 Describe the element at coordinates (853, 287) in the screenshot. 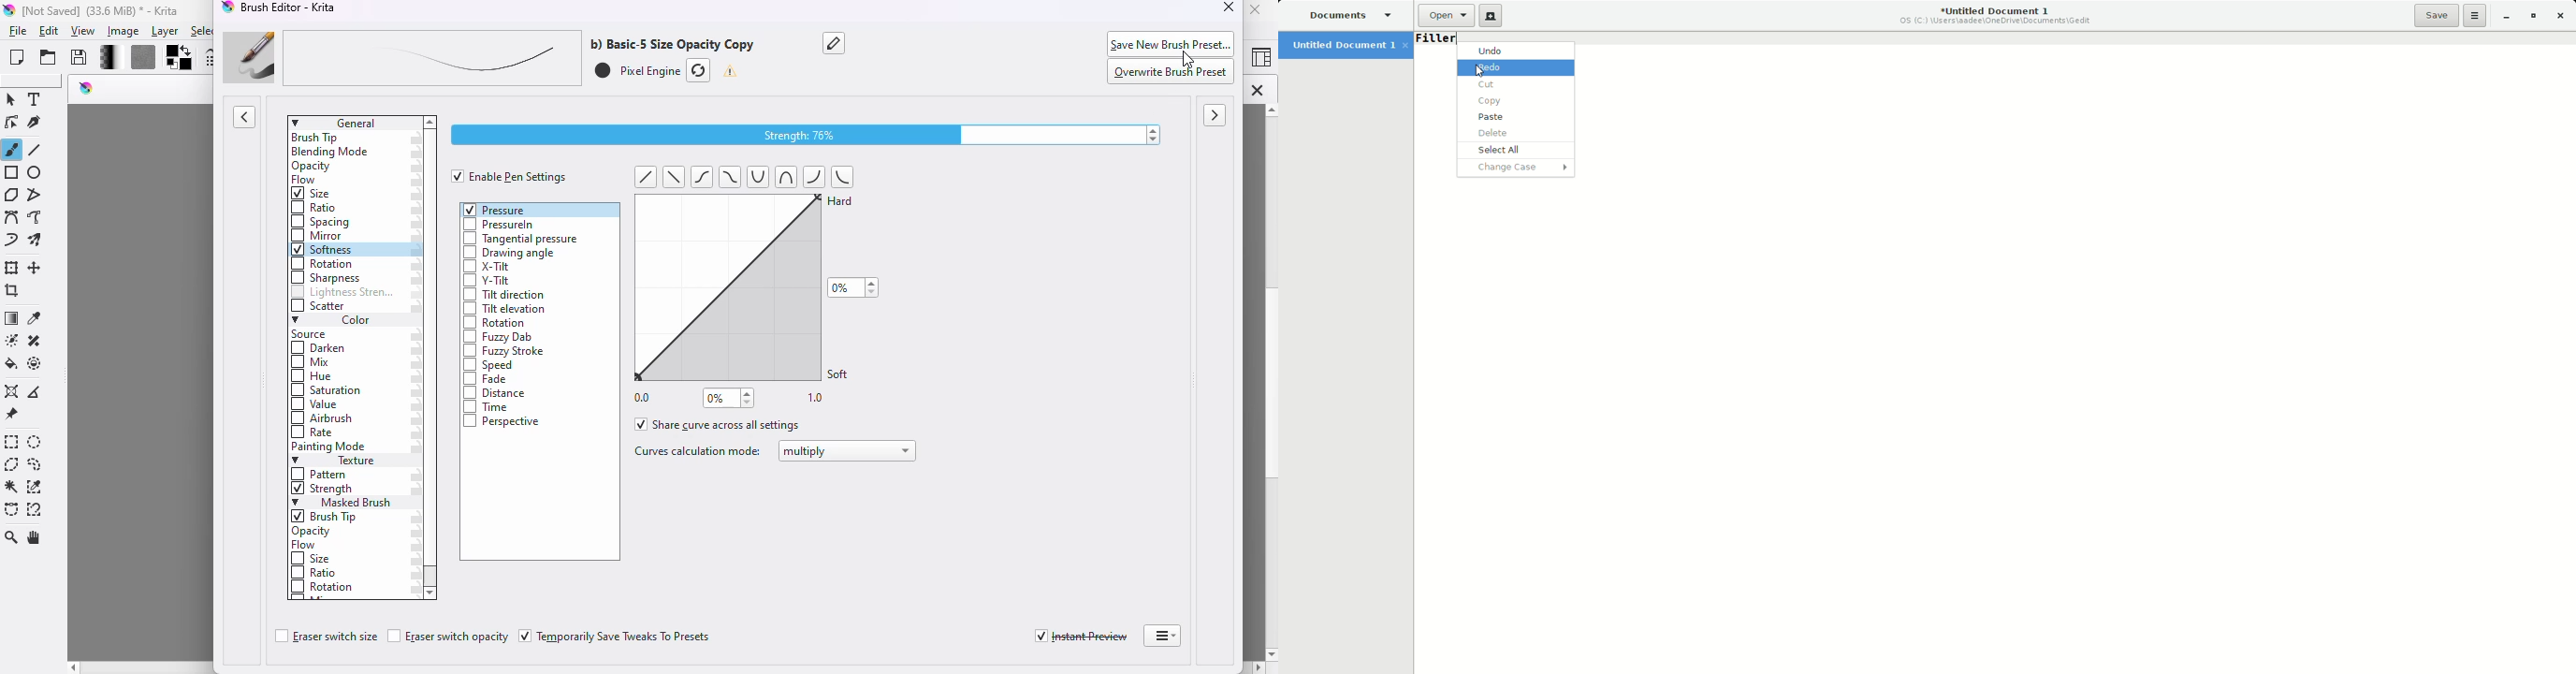

I see `0% ` at that location.